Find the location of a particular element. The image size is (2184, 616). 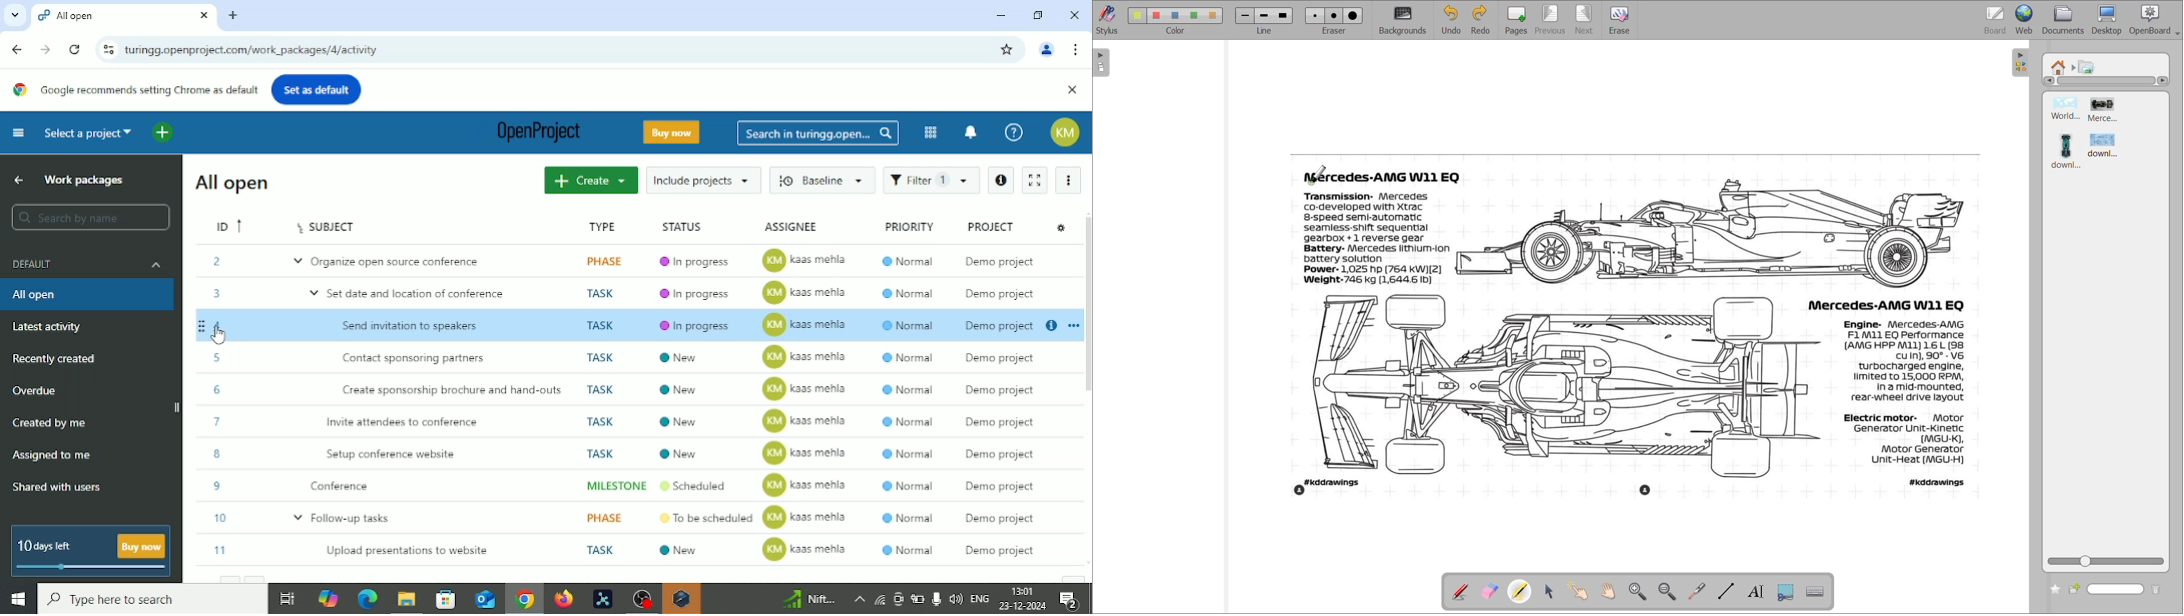

buy now is located at coordinates (142, 546).